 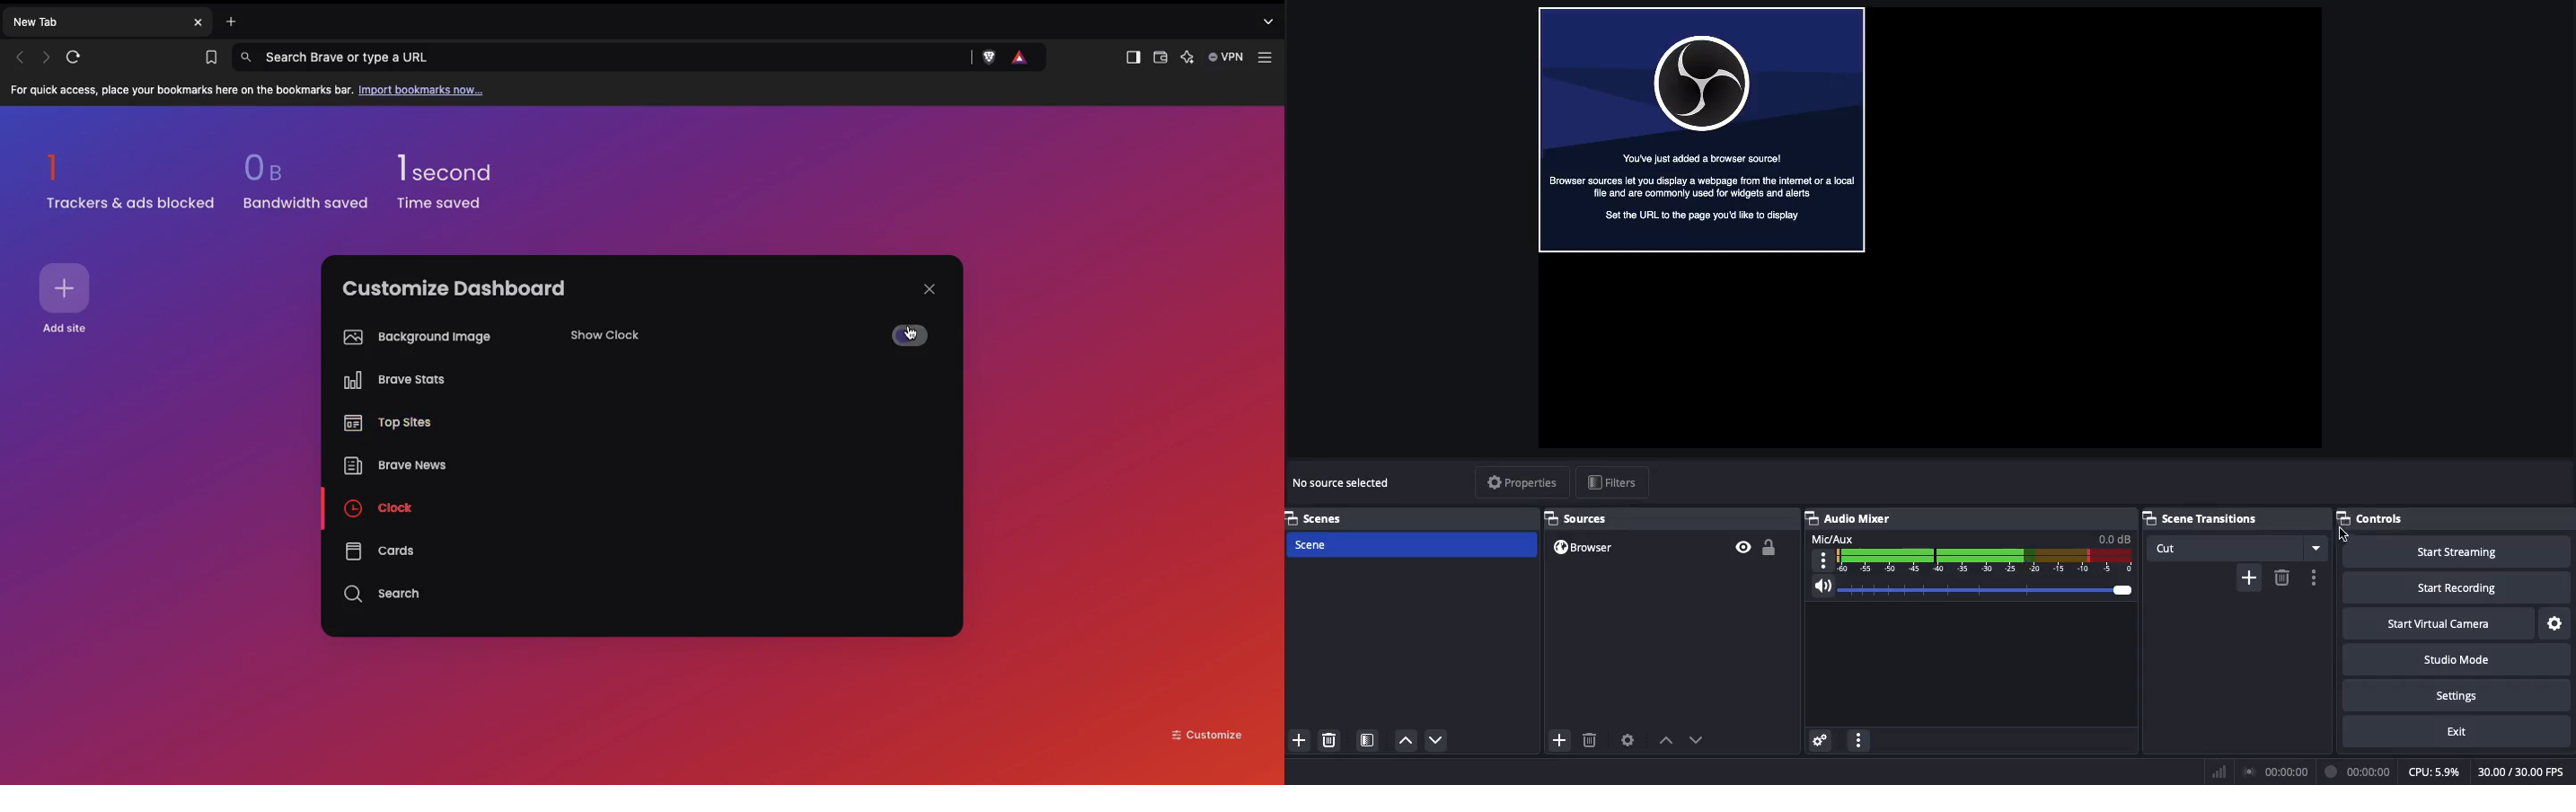 What do you see at coordinates (2381, 519) in the screenshot?
I see `Controls` at bounding box center [2381, 519].